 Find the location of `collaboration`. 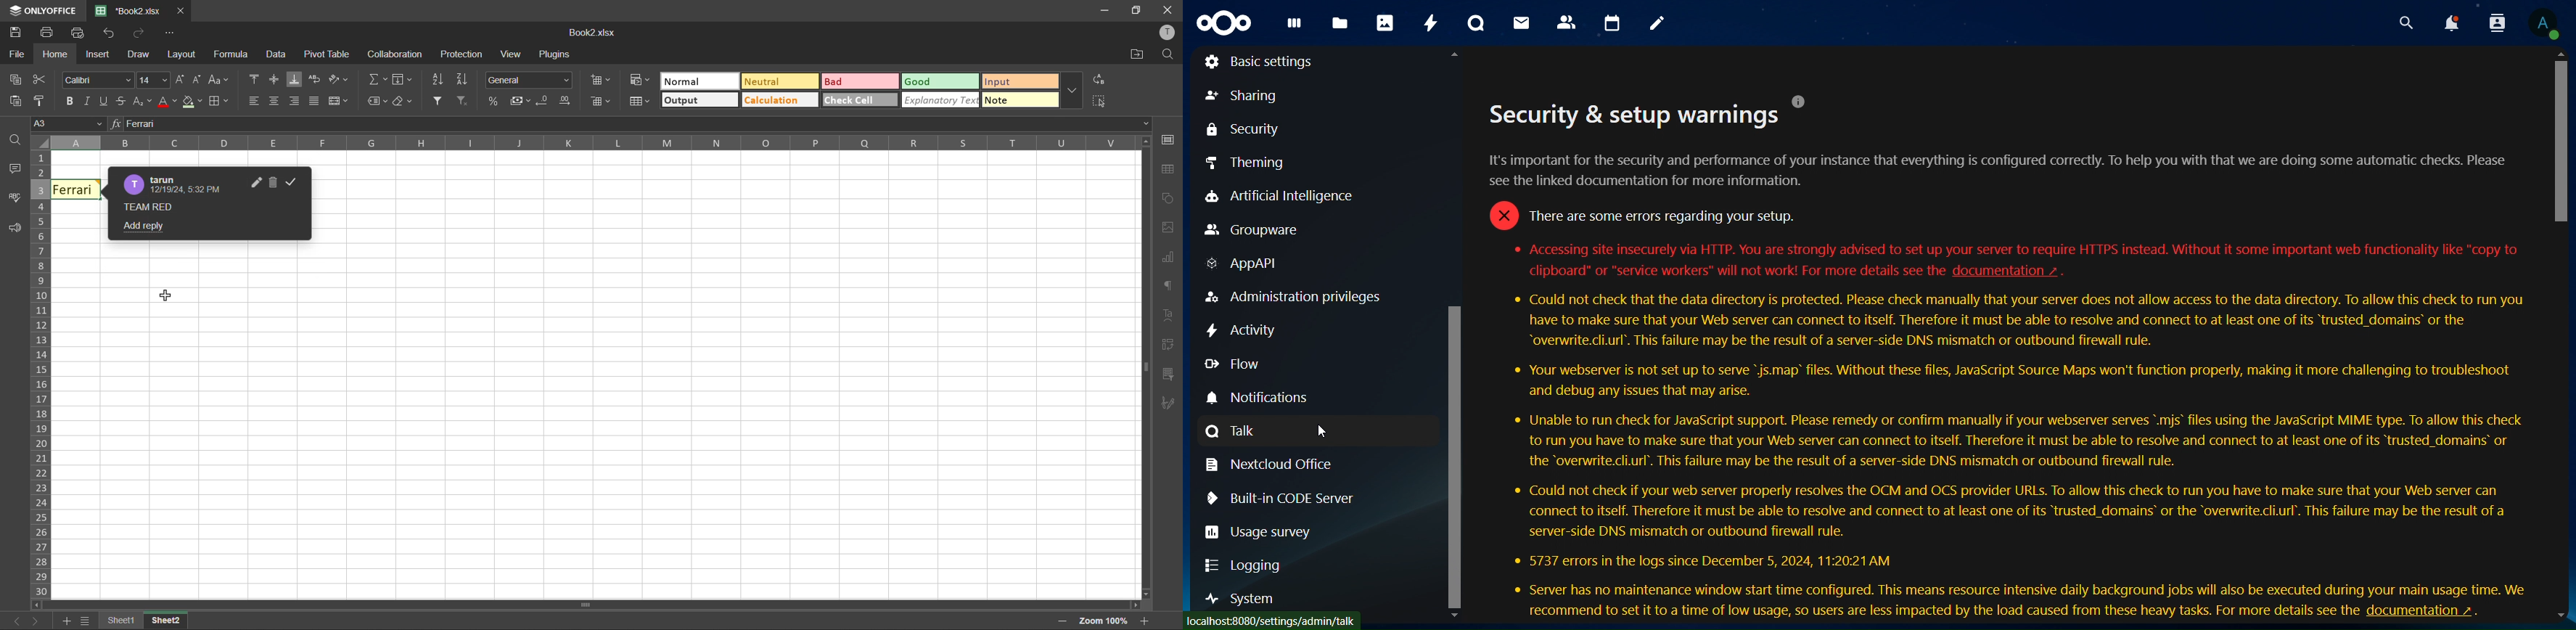

collaboration is located at coordinates (394, 54).